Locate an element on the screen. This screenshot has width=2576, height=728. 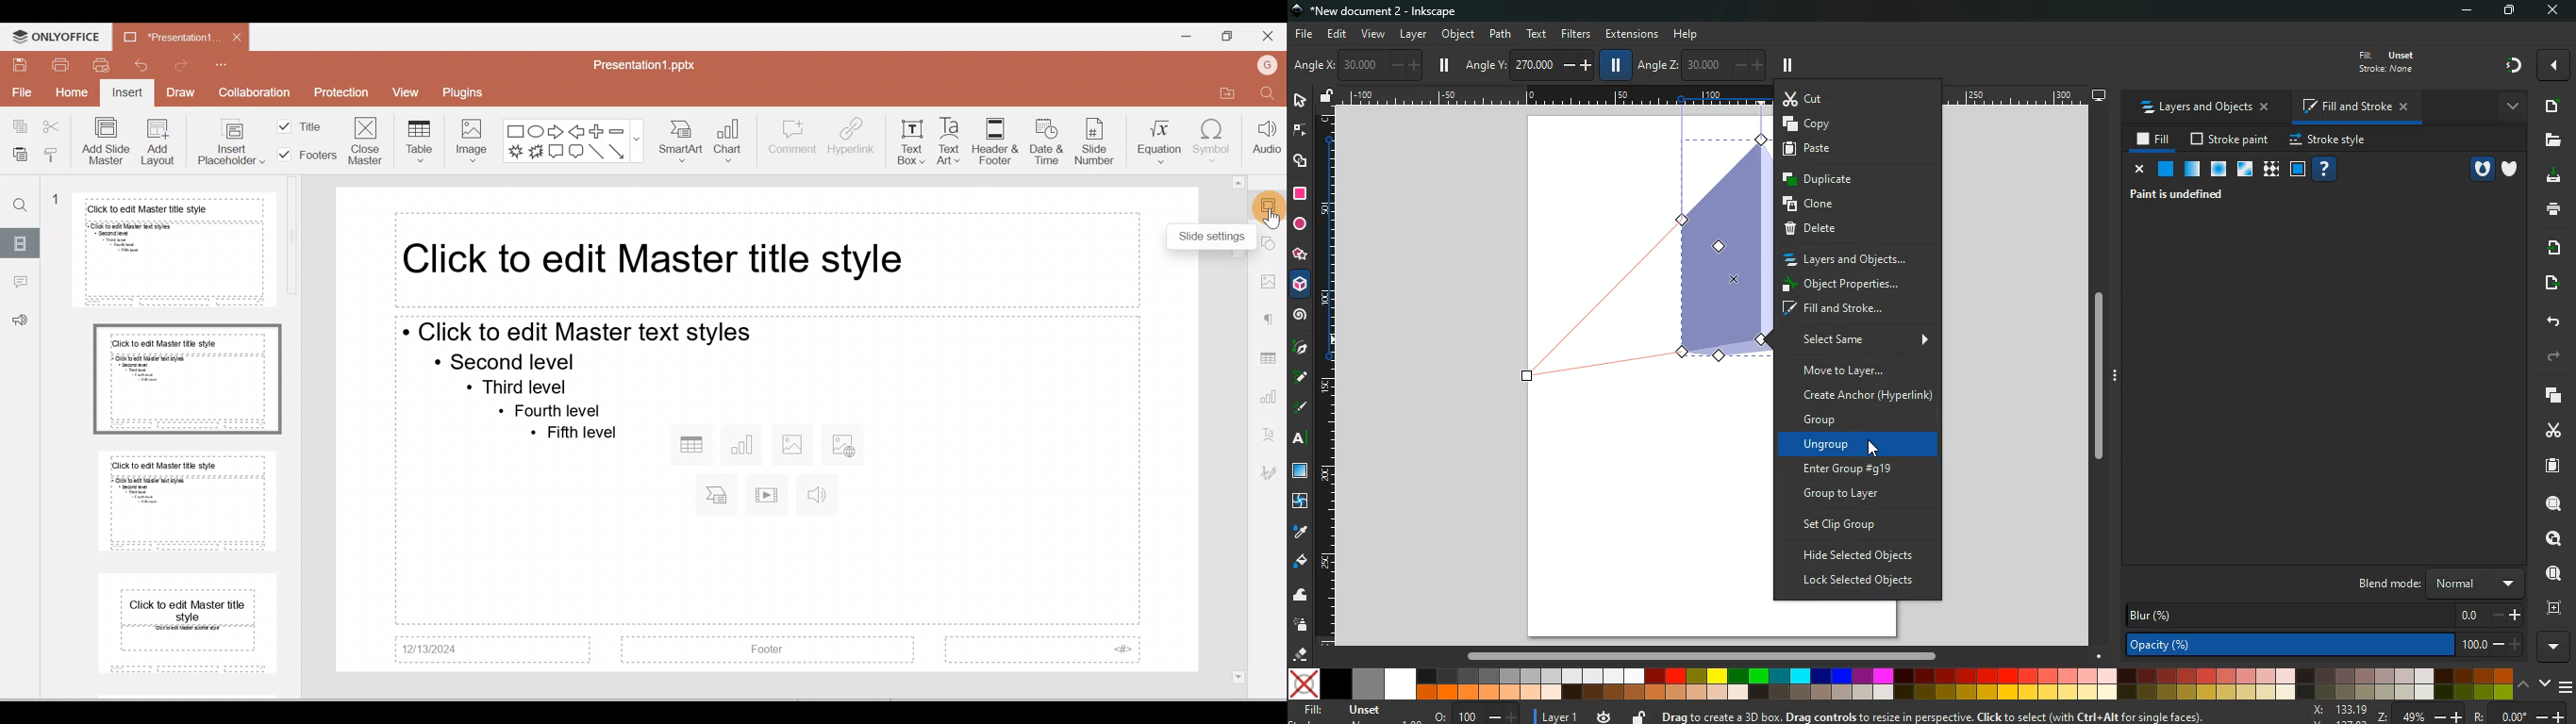
Redo is located at coordinates (185, 64).